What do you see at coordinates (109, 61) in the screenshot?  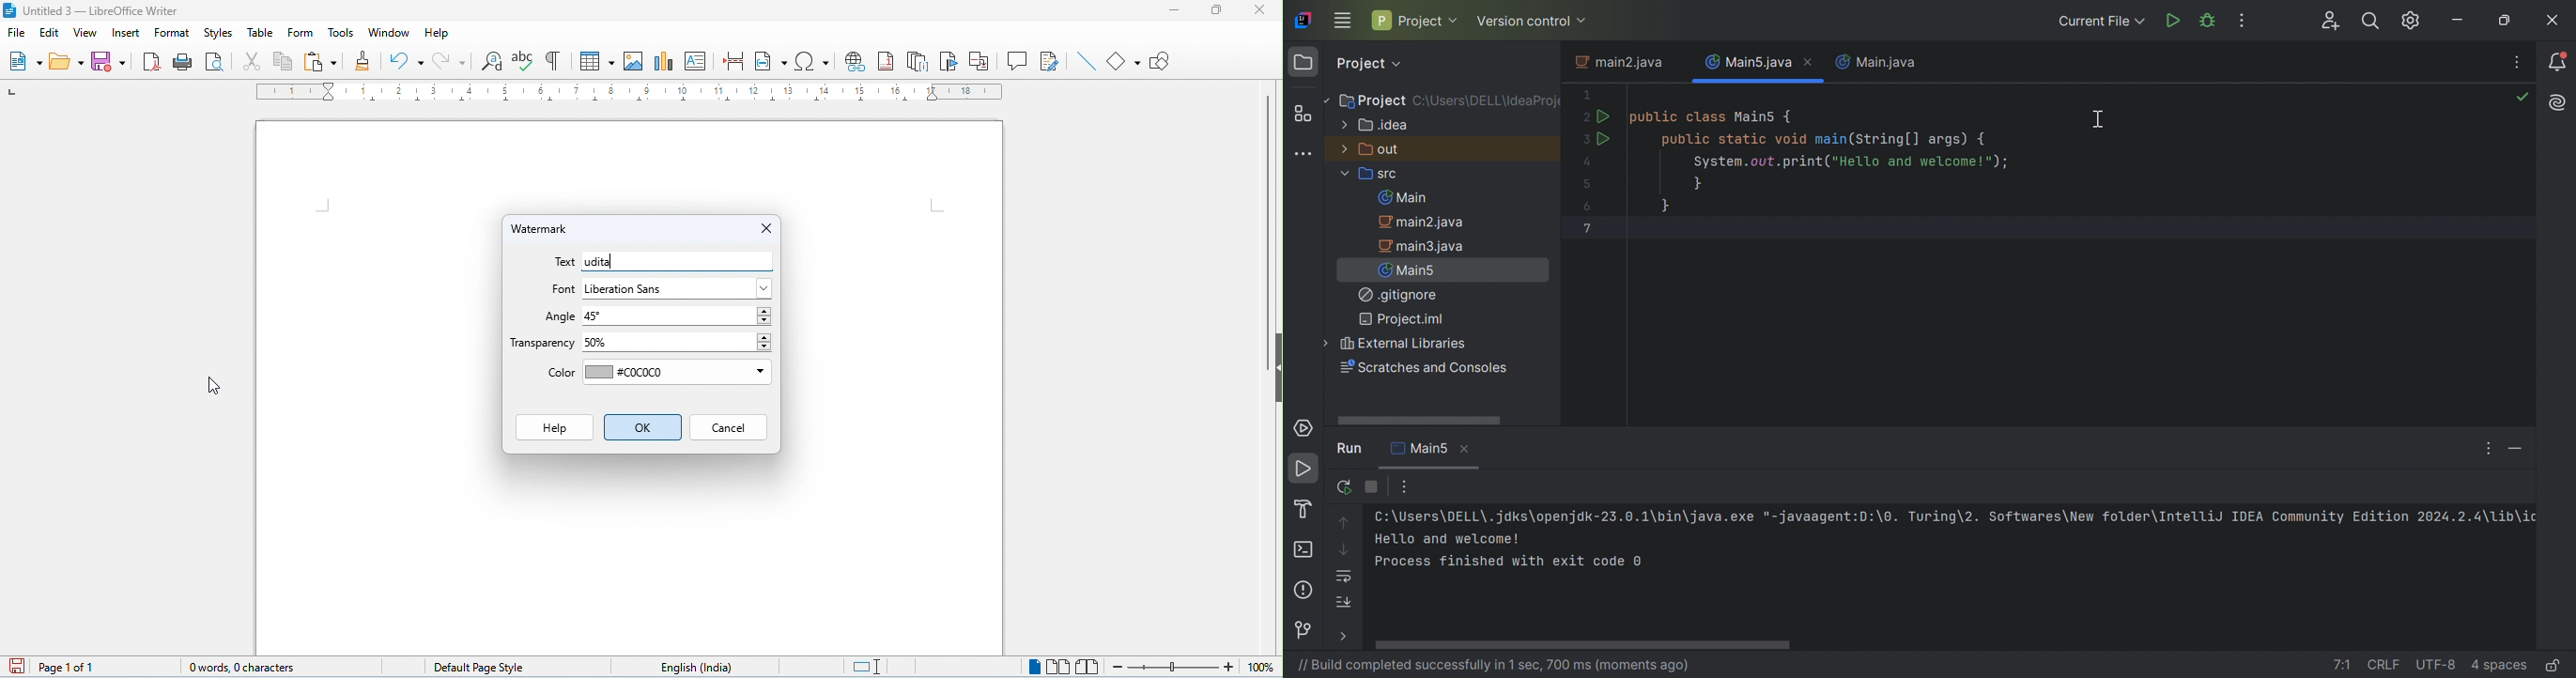 I see `save` at bounding box center [109, 61].